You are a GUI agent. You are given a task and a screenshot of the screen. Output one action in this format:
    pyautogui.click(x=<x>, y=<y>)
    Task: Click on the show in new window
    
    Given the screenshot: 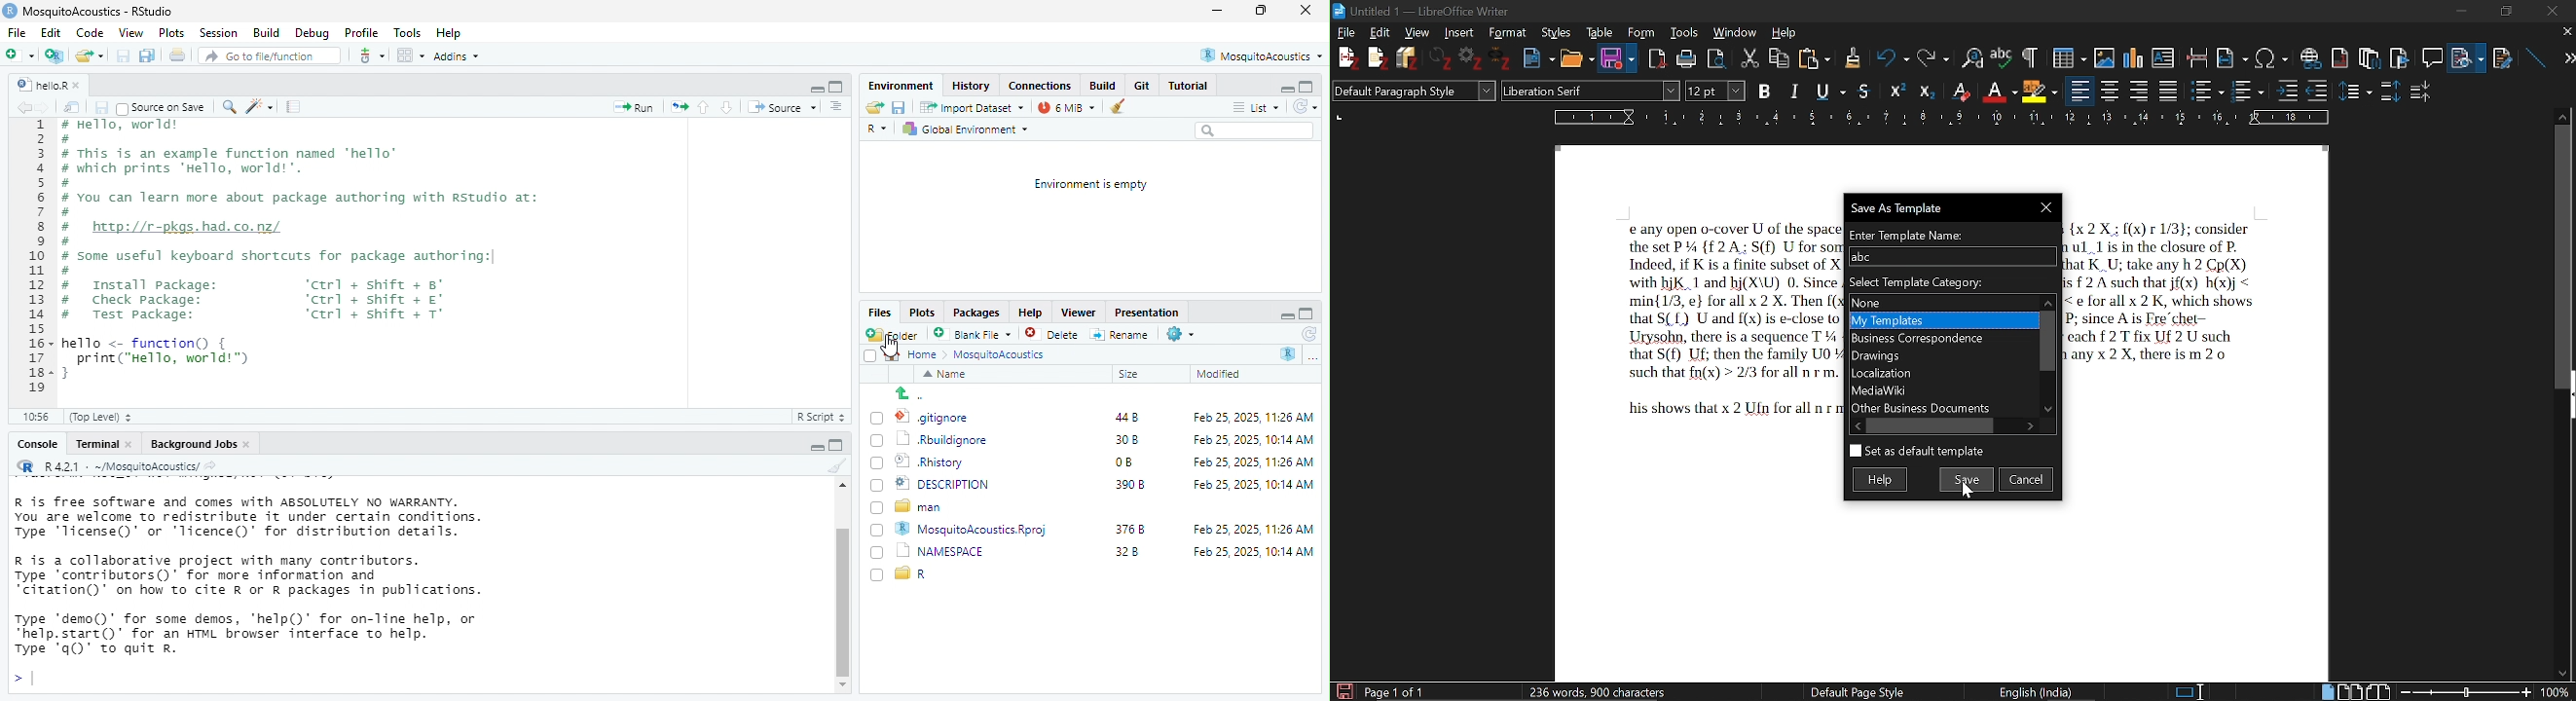 What is the action you would take?
    pyautogui.click(x=75, y=107)
    